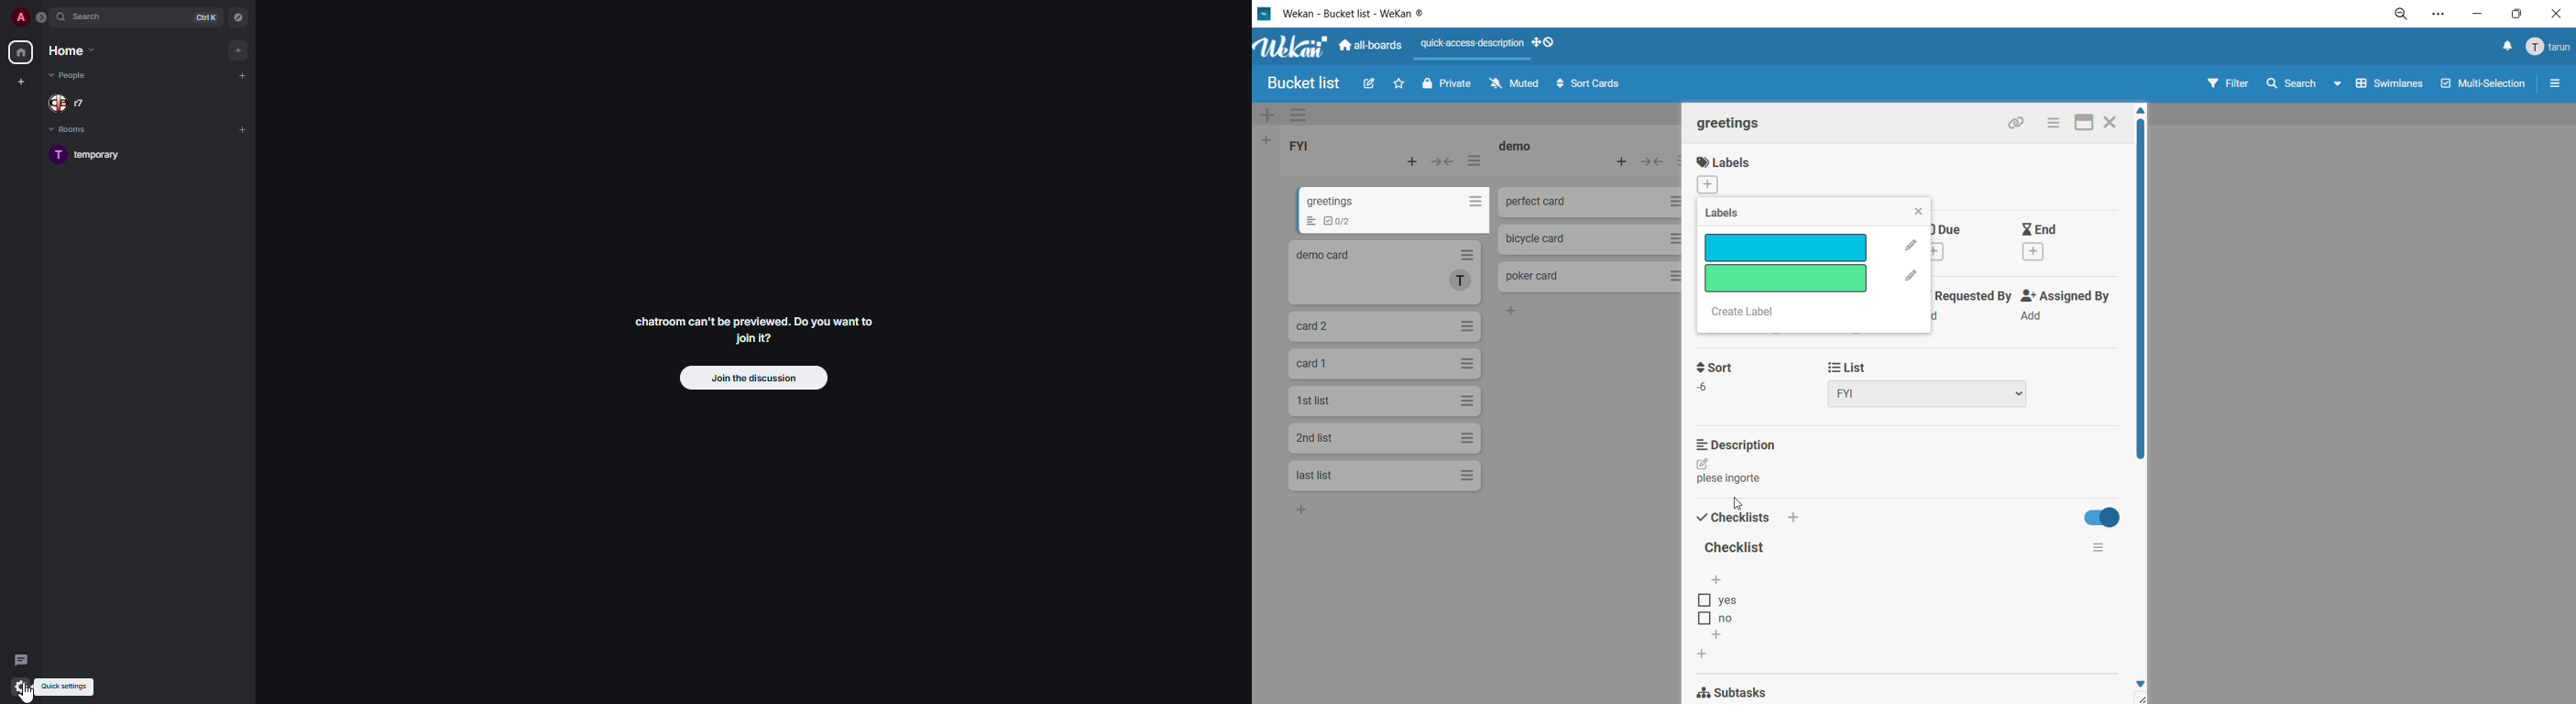  What do you see at coordinates (2057, 121) in the screenshot?
I see `card actions` at bounding box center [2057, 121].